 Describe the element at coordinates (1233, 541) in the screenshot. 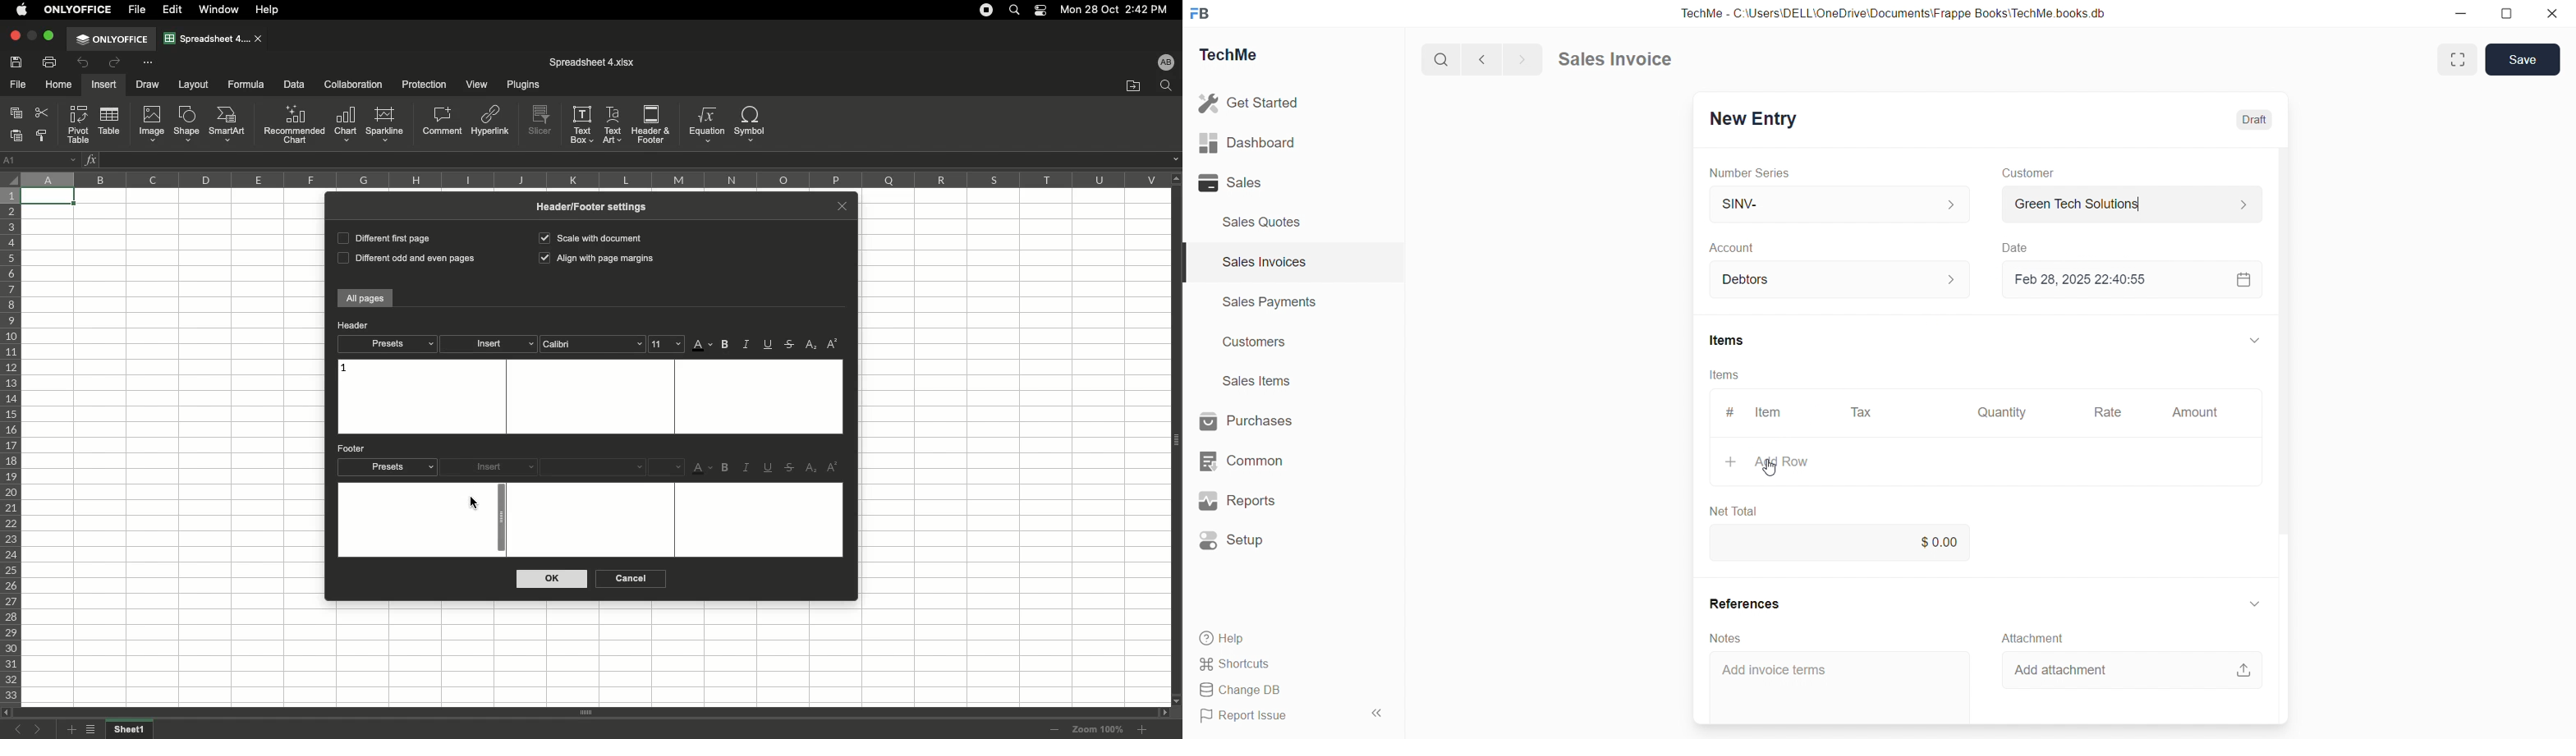

I see `Setup` at that location.